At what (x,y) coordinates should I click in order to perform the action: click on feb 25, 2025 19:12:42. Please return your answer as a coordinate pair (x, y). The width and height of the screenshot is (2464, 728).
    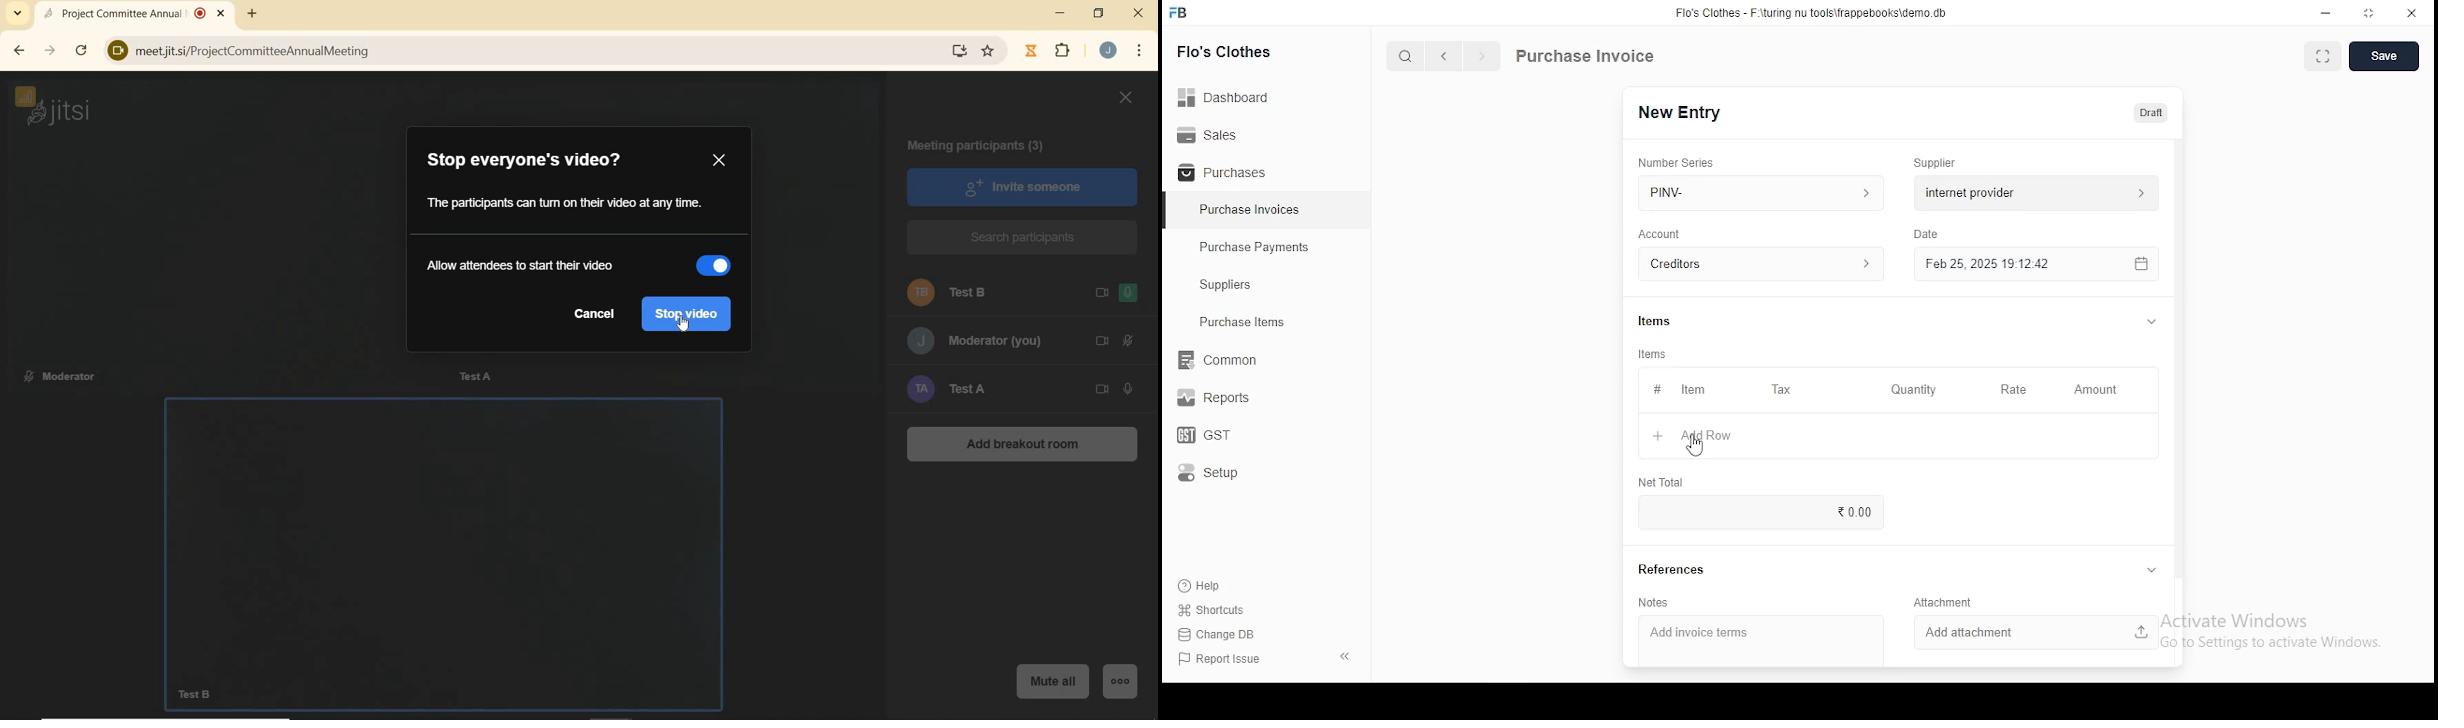
    Looking at the image, I should click on (2035, 264).